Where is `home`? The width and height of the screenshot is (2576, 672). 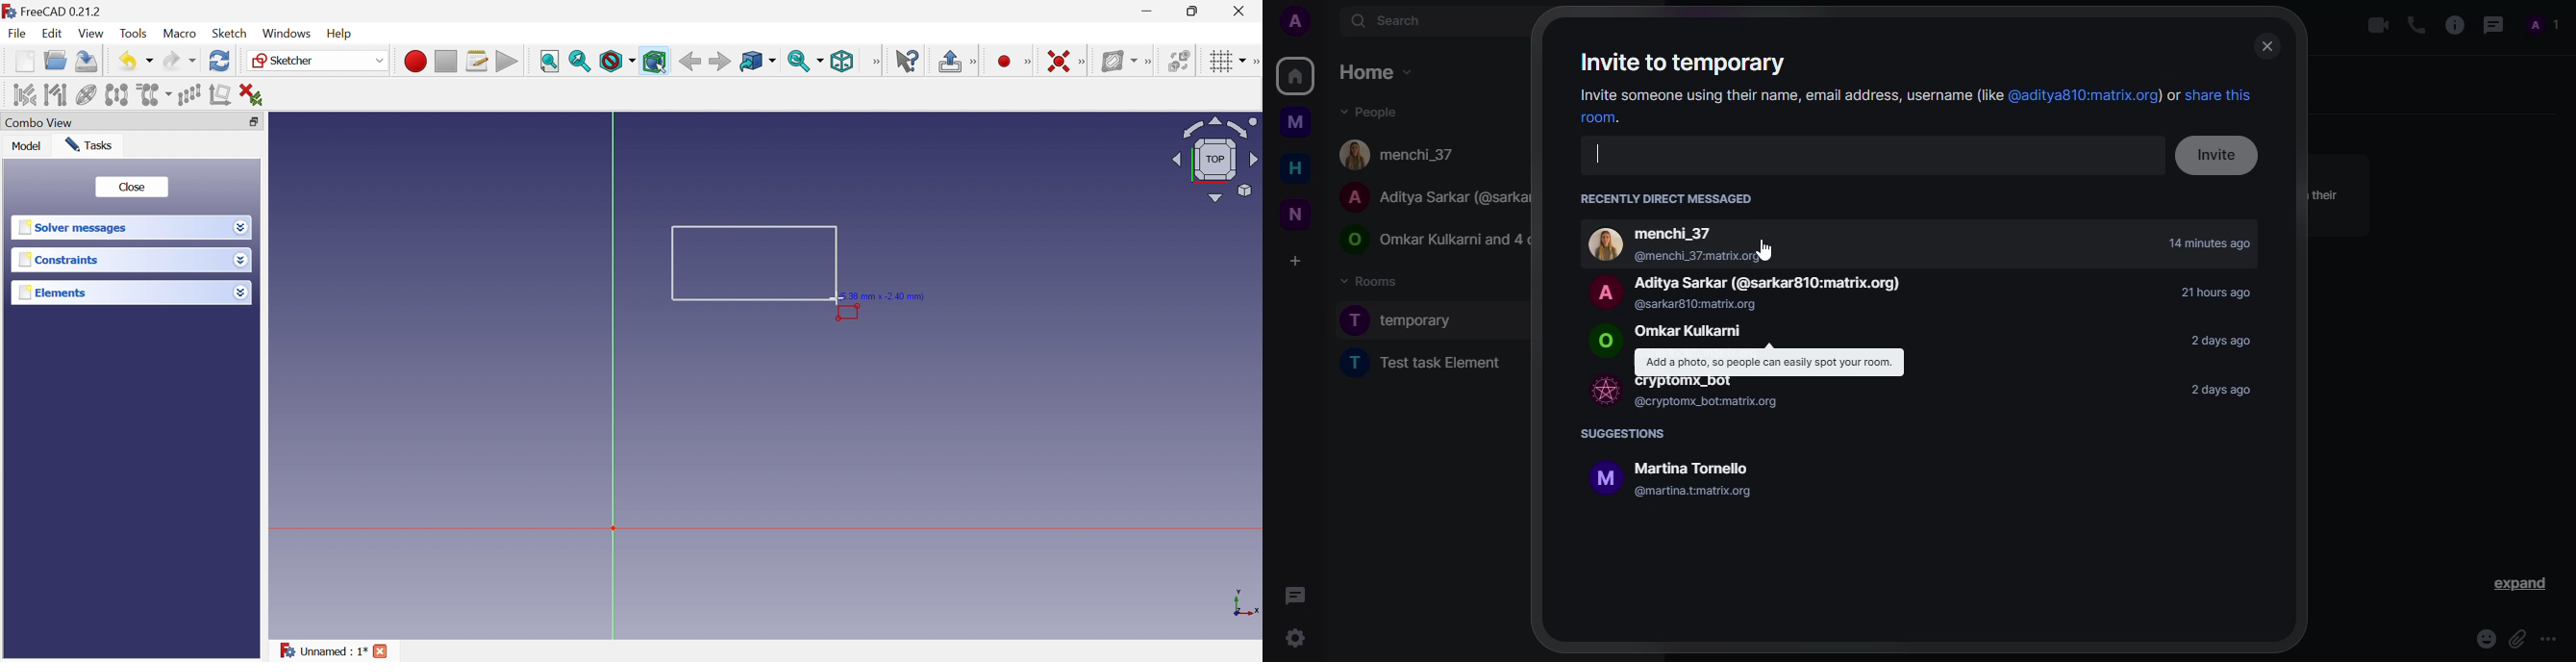
home is located at coordinates (1294, 75).